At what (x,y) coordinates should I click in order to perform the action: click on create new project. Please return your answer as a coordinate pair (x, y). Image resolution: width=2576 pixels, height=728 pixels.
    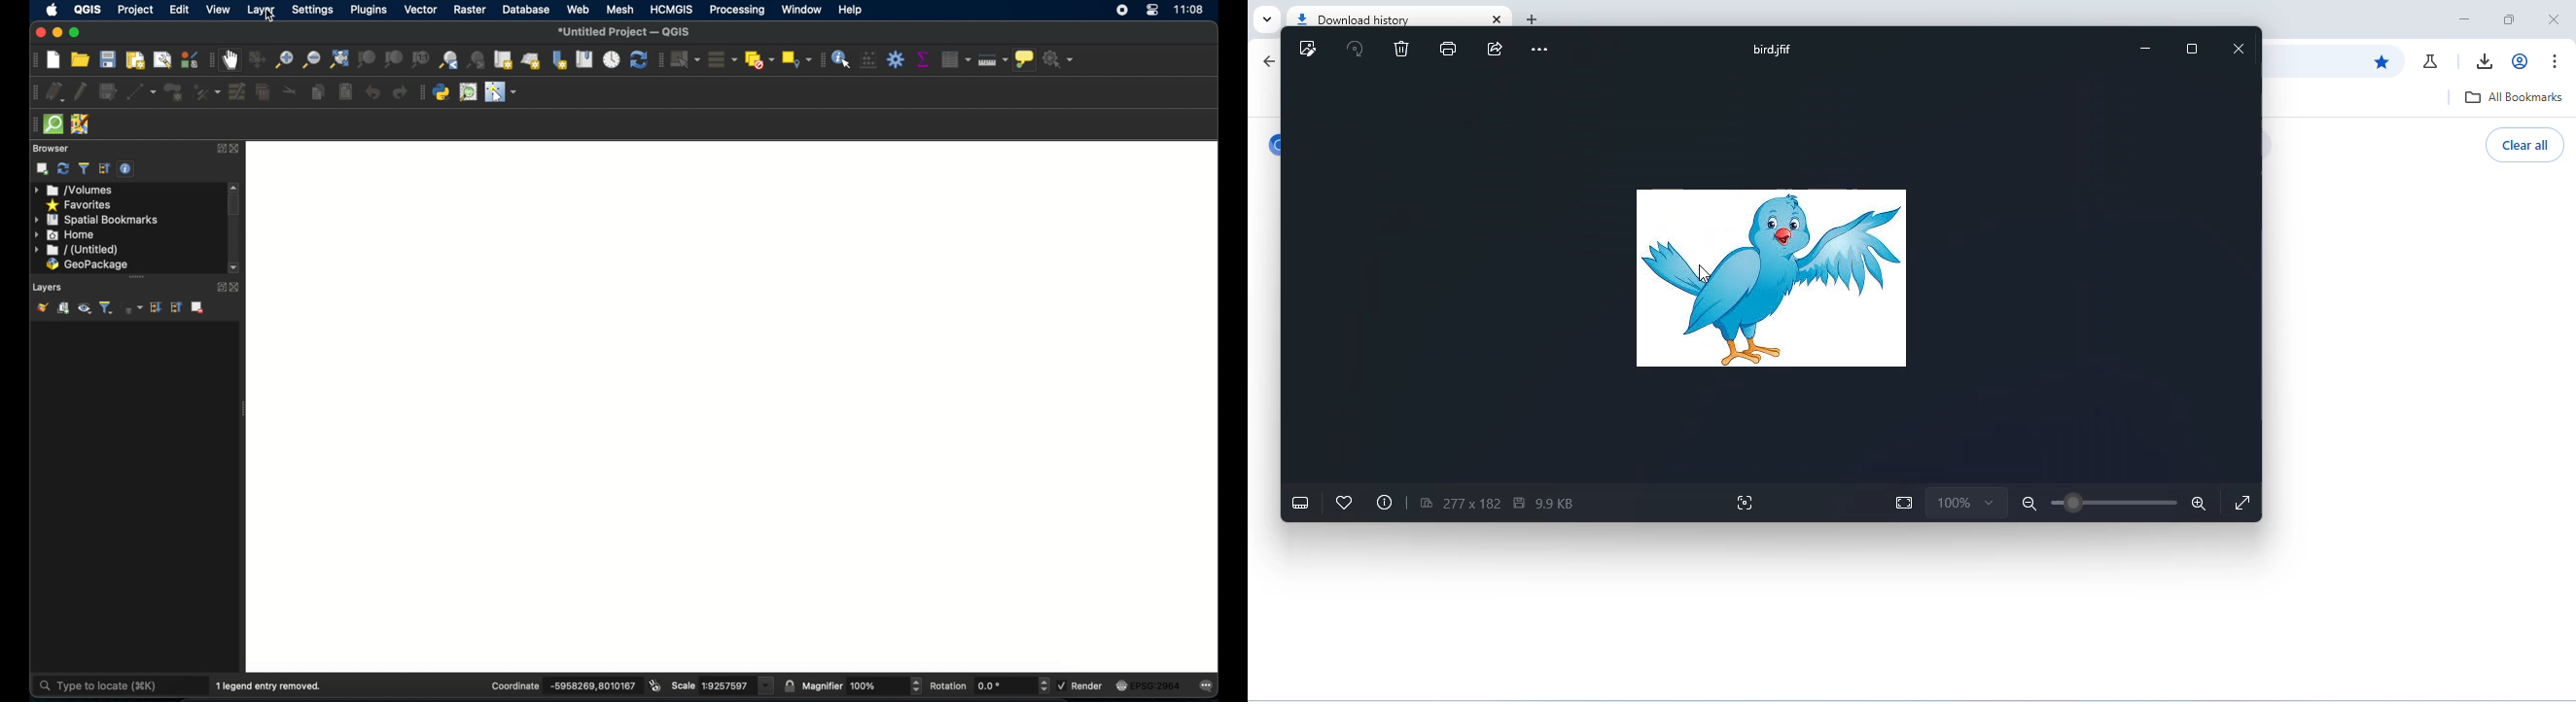
    Looking at the image, I should click on (53, 60).